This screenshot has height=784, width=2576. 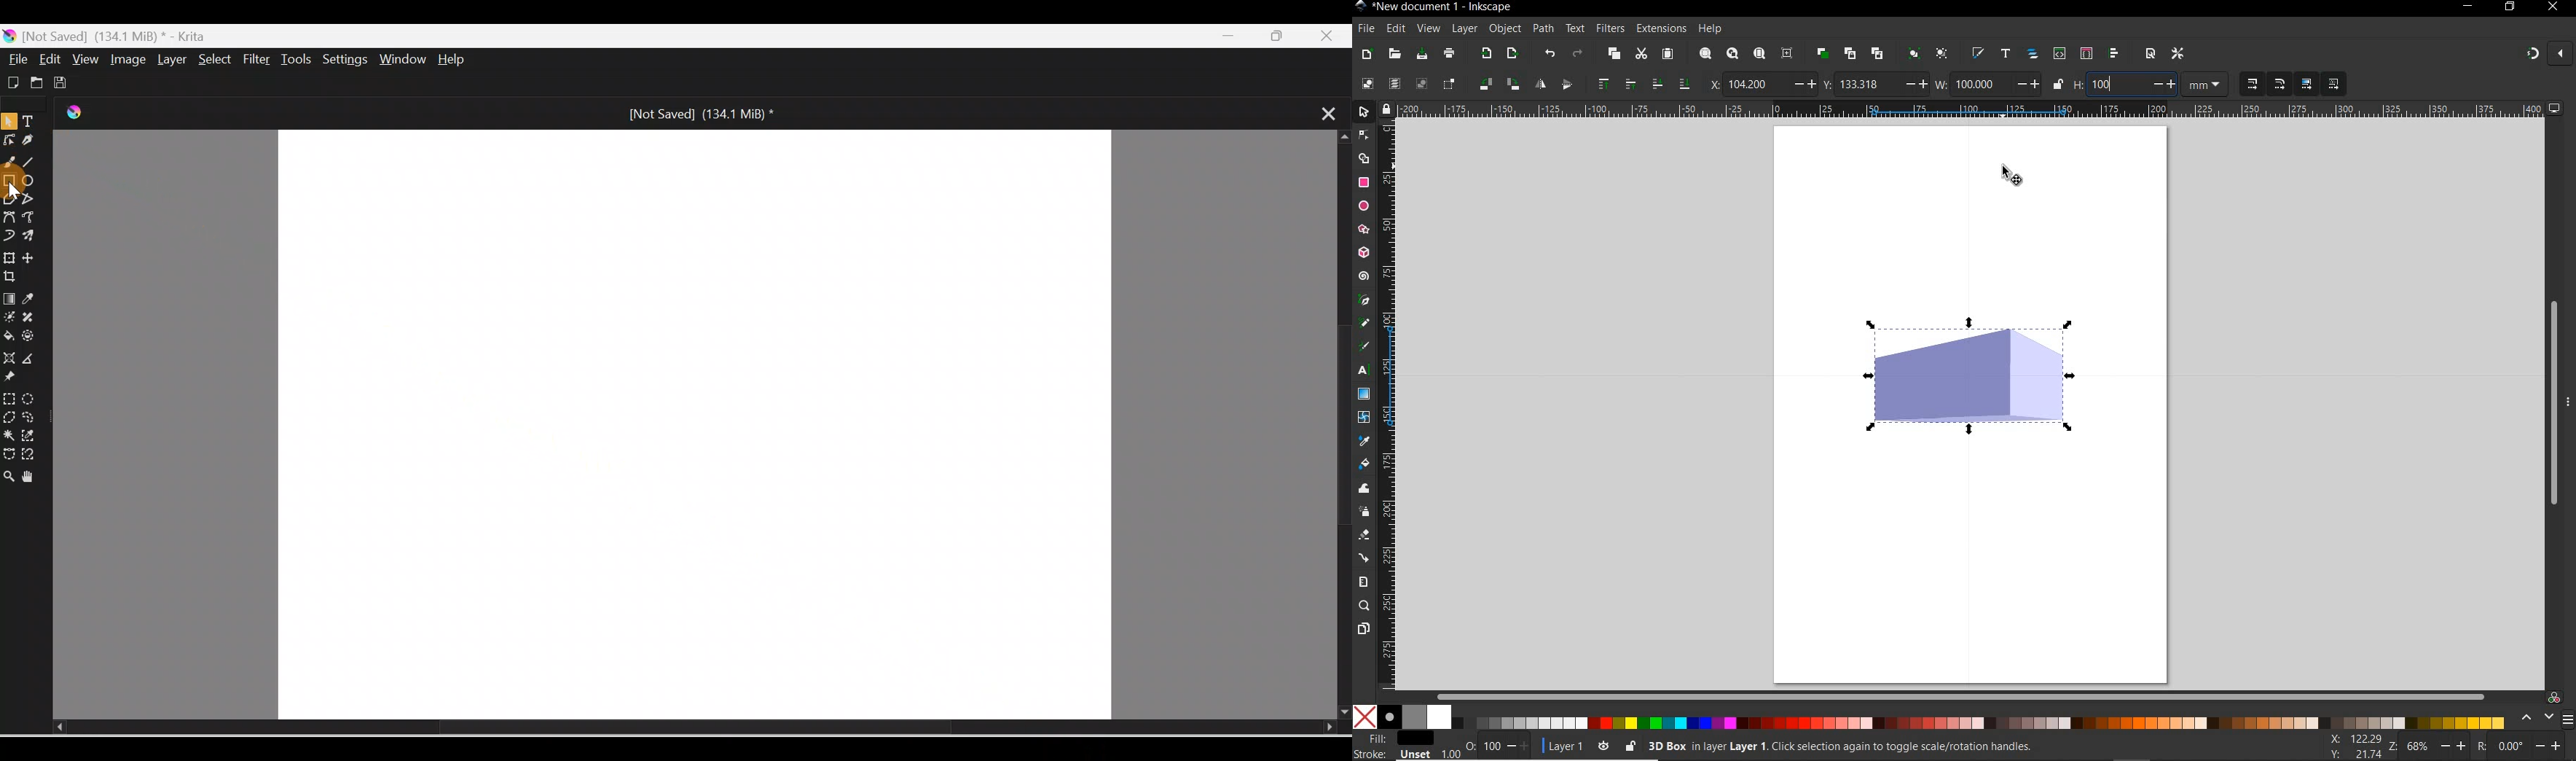 I want to click on spiral tool, so click(x=1363, y=276).